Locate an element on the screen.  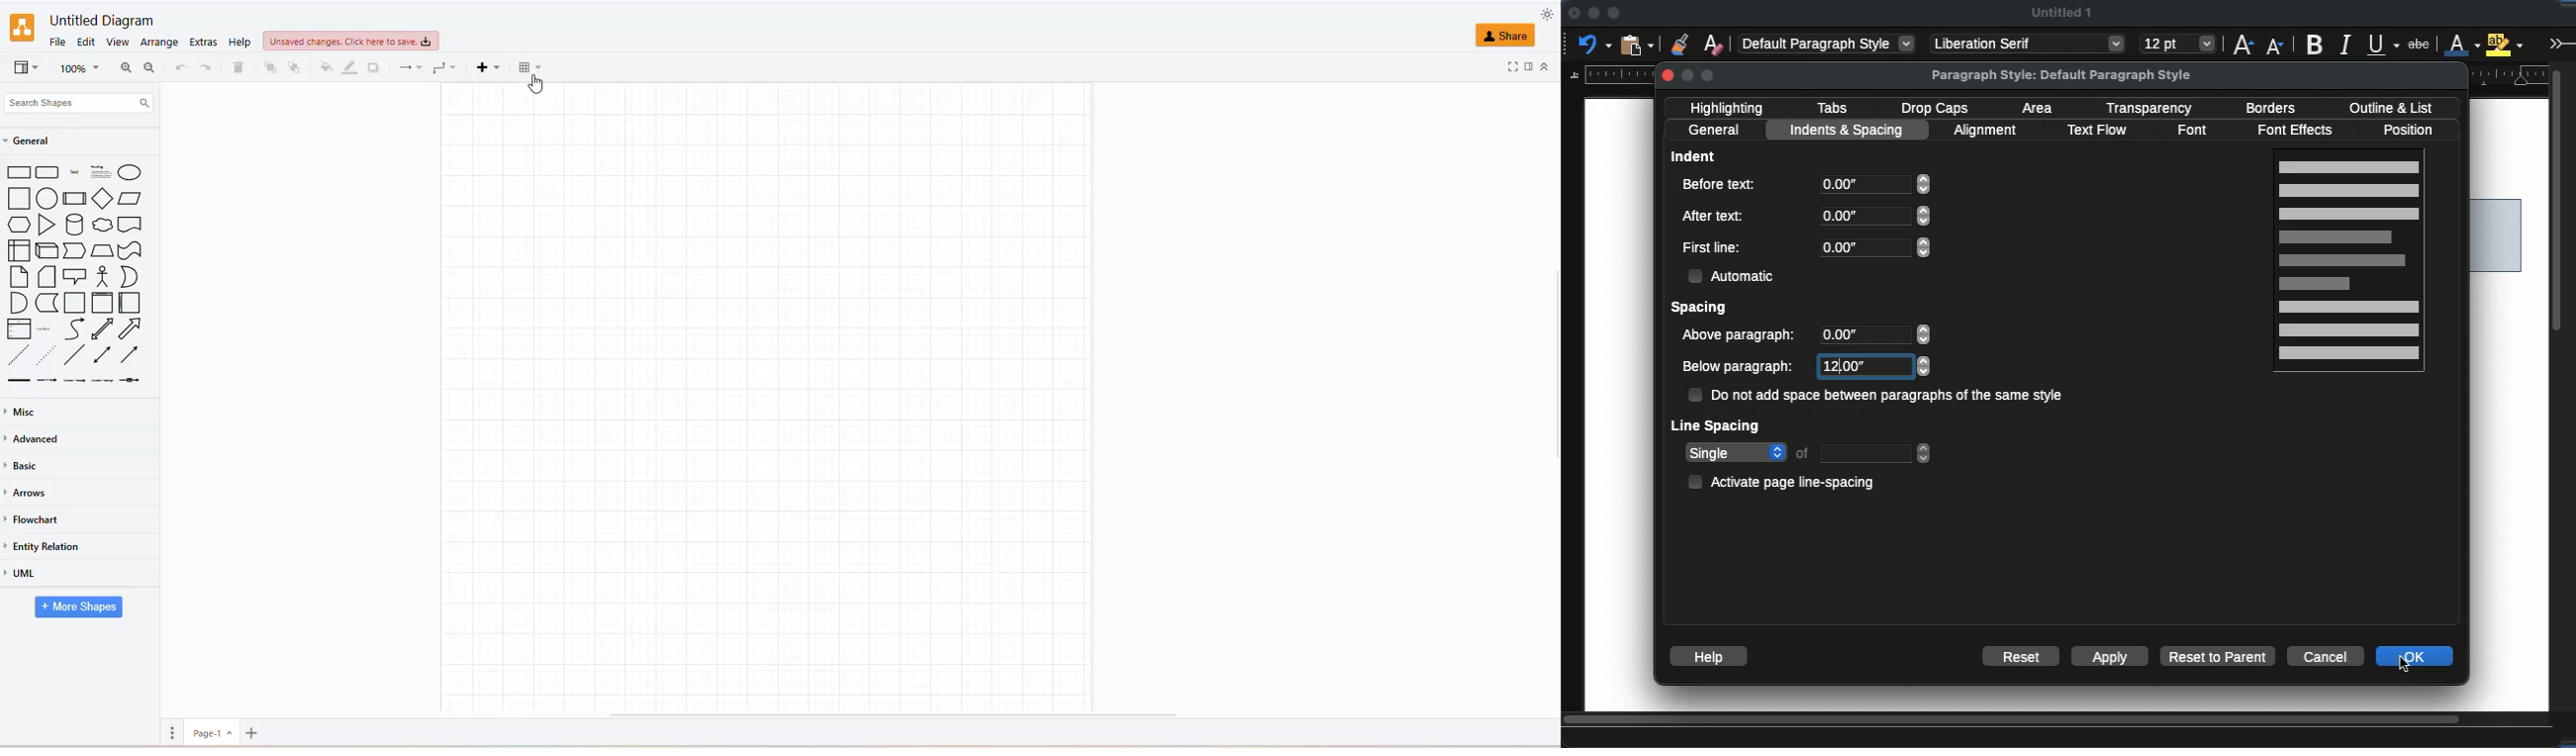
line spacing is located at coordinates (1717, 428).